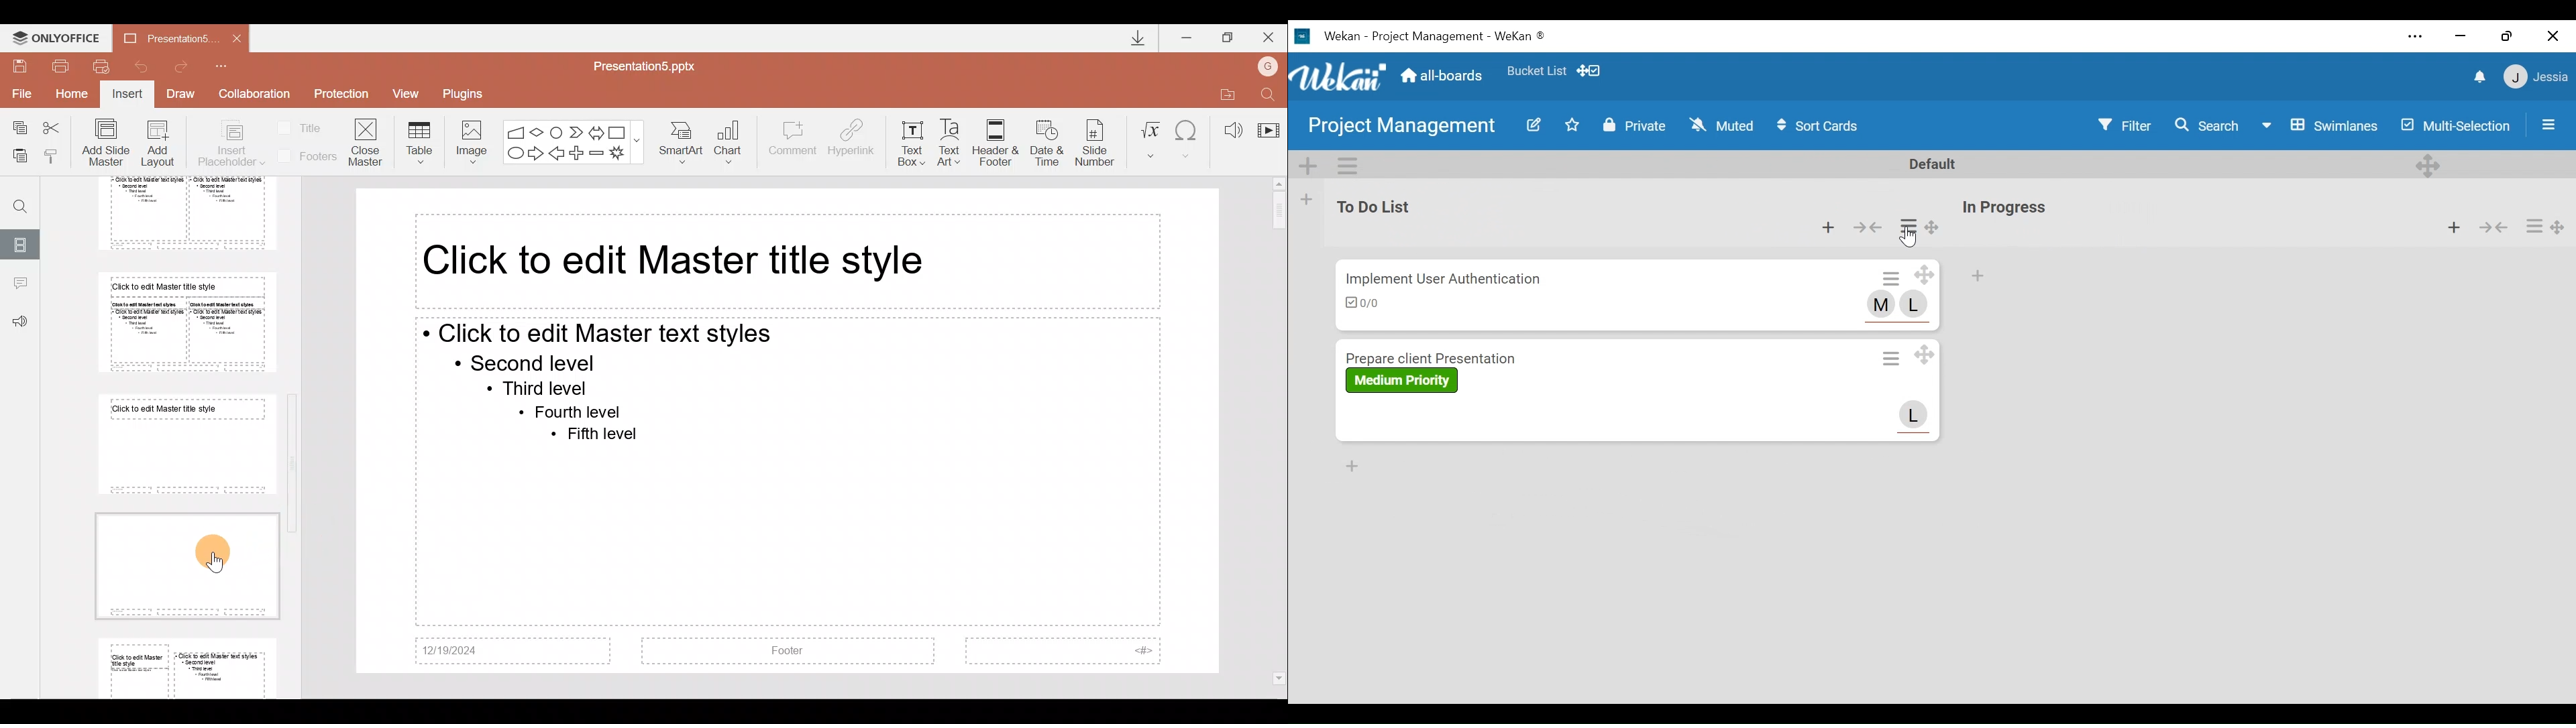 The image size is (2576, 728). Describe the element at coordinates (1933, 225) in the screenshot. I see `Drag` at that location.